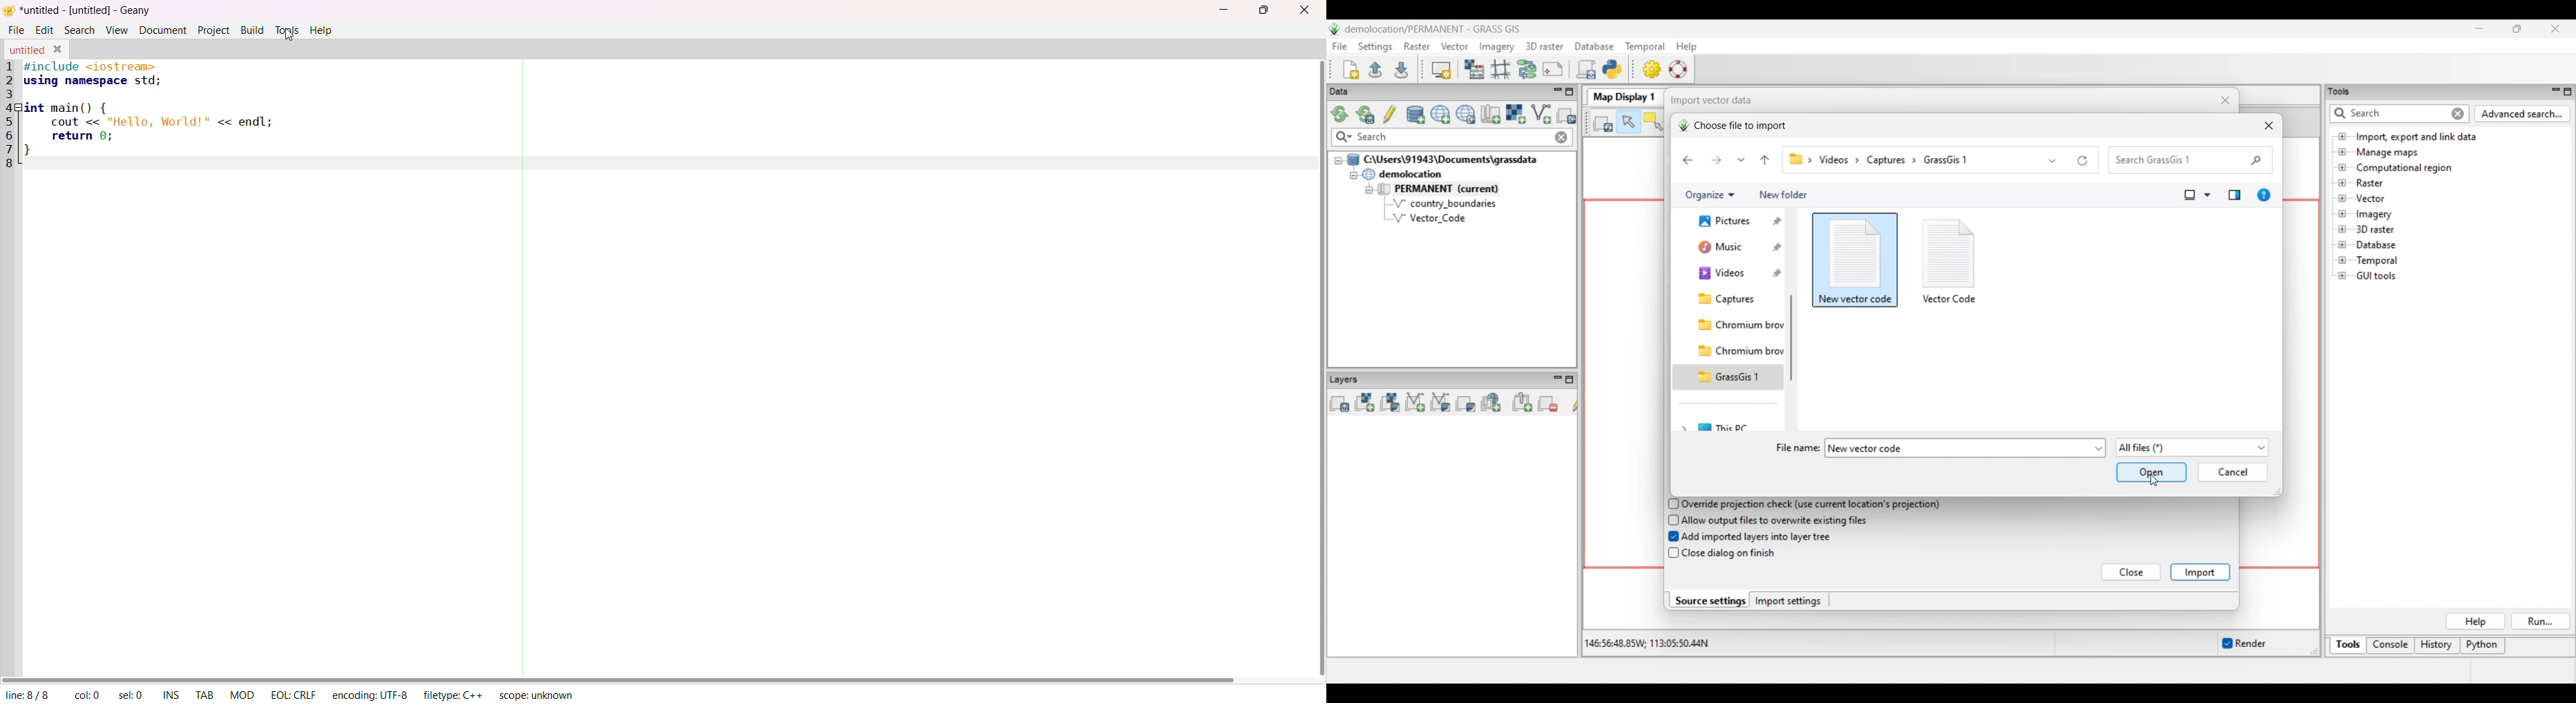 The width and height of the screenshot is (2576, 728). I want to click on tool, so click(286, 29).